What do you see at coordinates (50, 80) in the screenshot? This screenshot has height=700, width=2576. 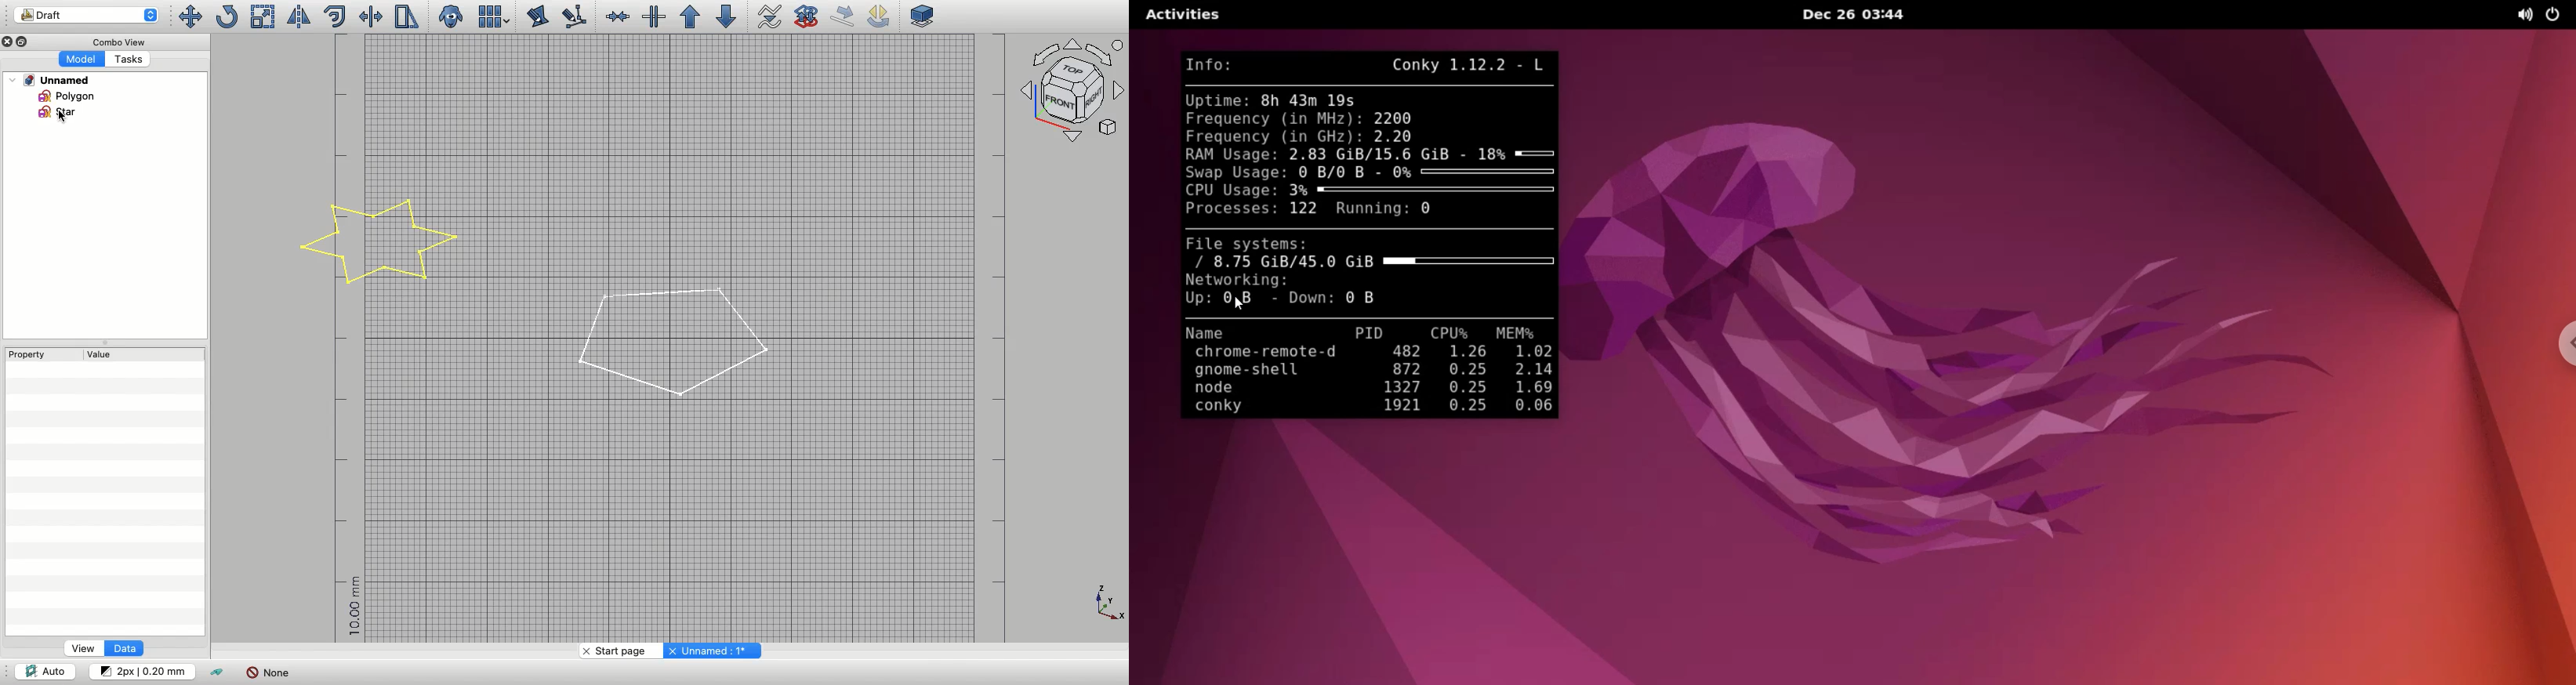 I see `Unnamed` at bounding box center [50, 80].